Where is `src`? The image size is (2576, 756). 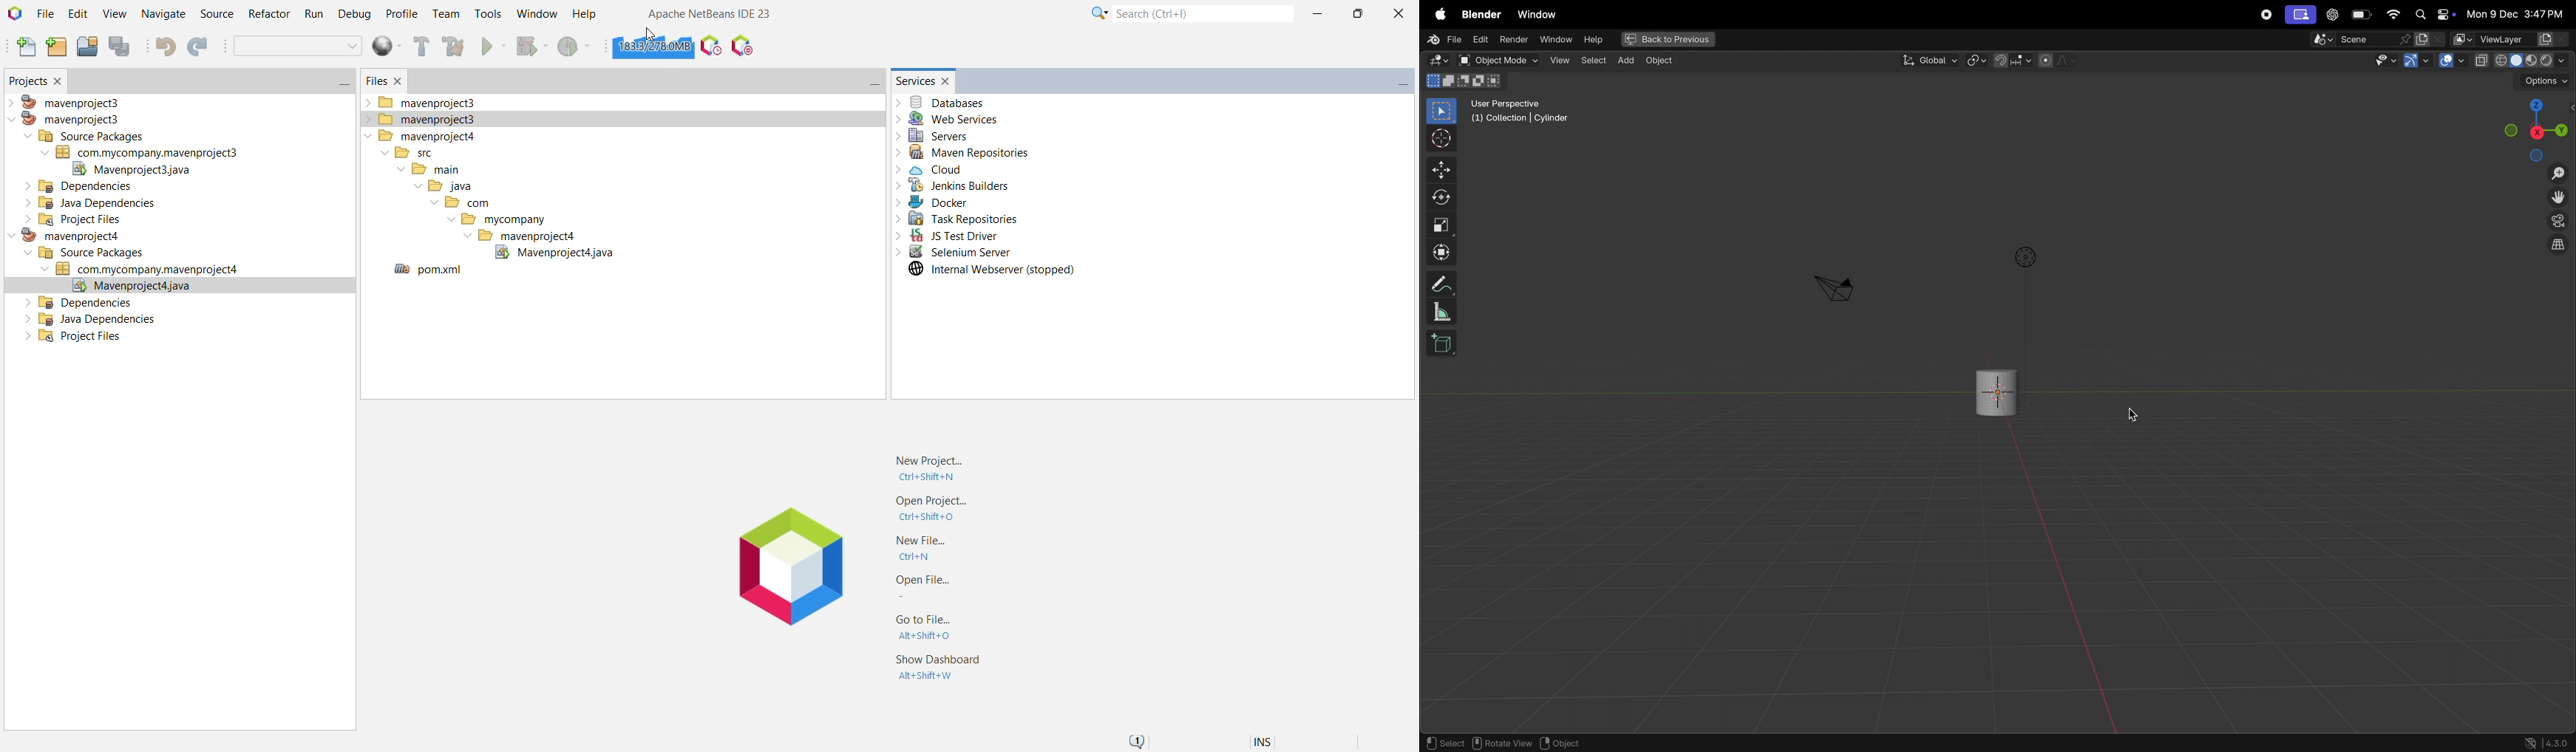 src is located at coordinates (409, 154).